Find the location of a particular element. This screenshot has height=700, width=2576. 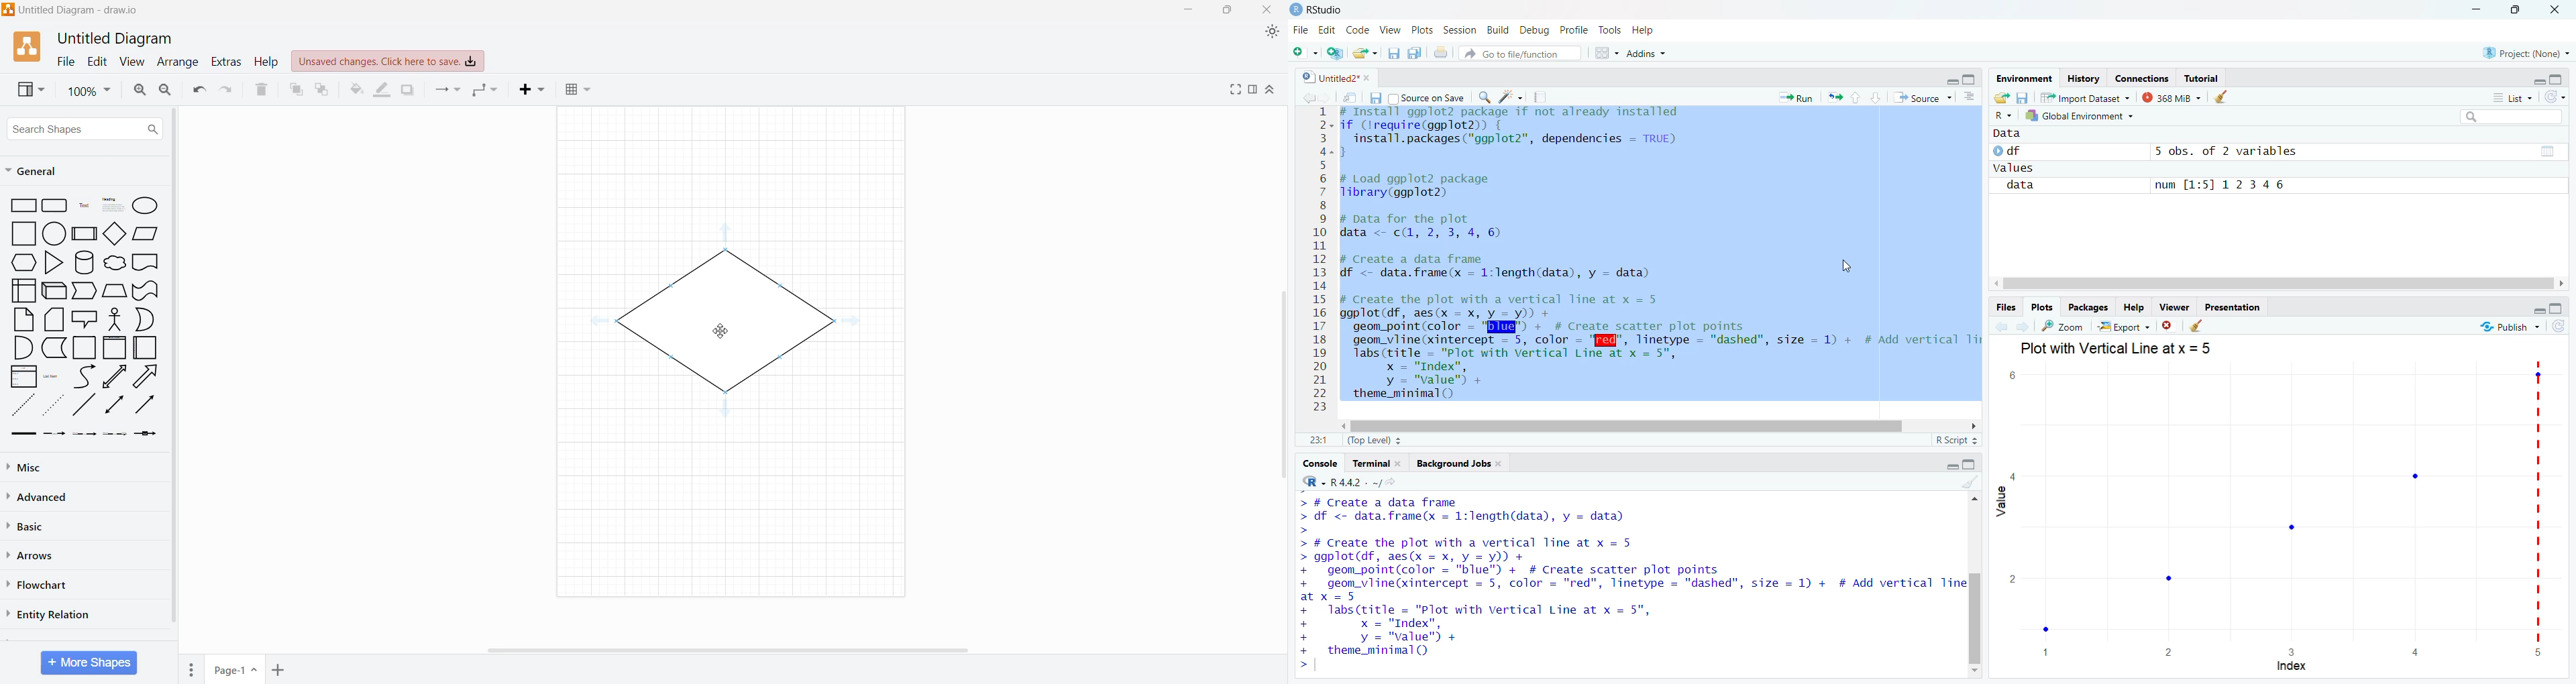

export is located at coordinates (1835, 98).